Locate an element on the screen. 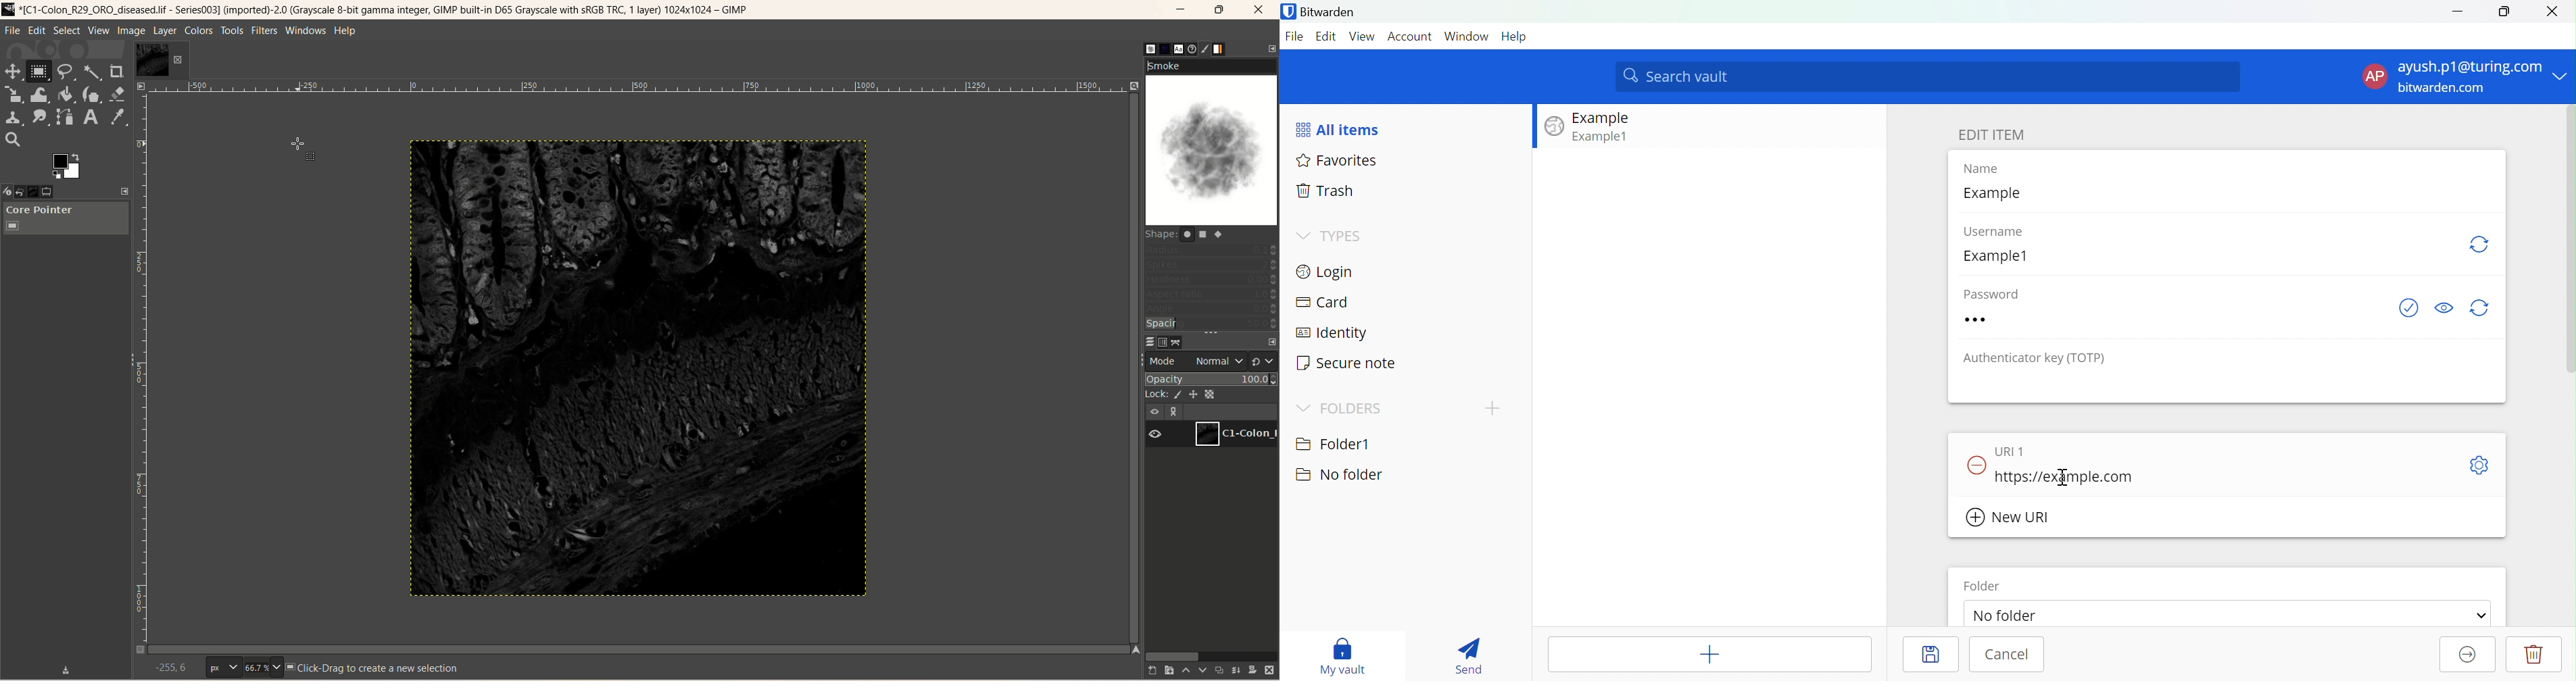 The width and height of the screenshot is (2576, 700). Generate password is located at coordinates (2483, 307).